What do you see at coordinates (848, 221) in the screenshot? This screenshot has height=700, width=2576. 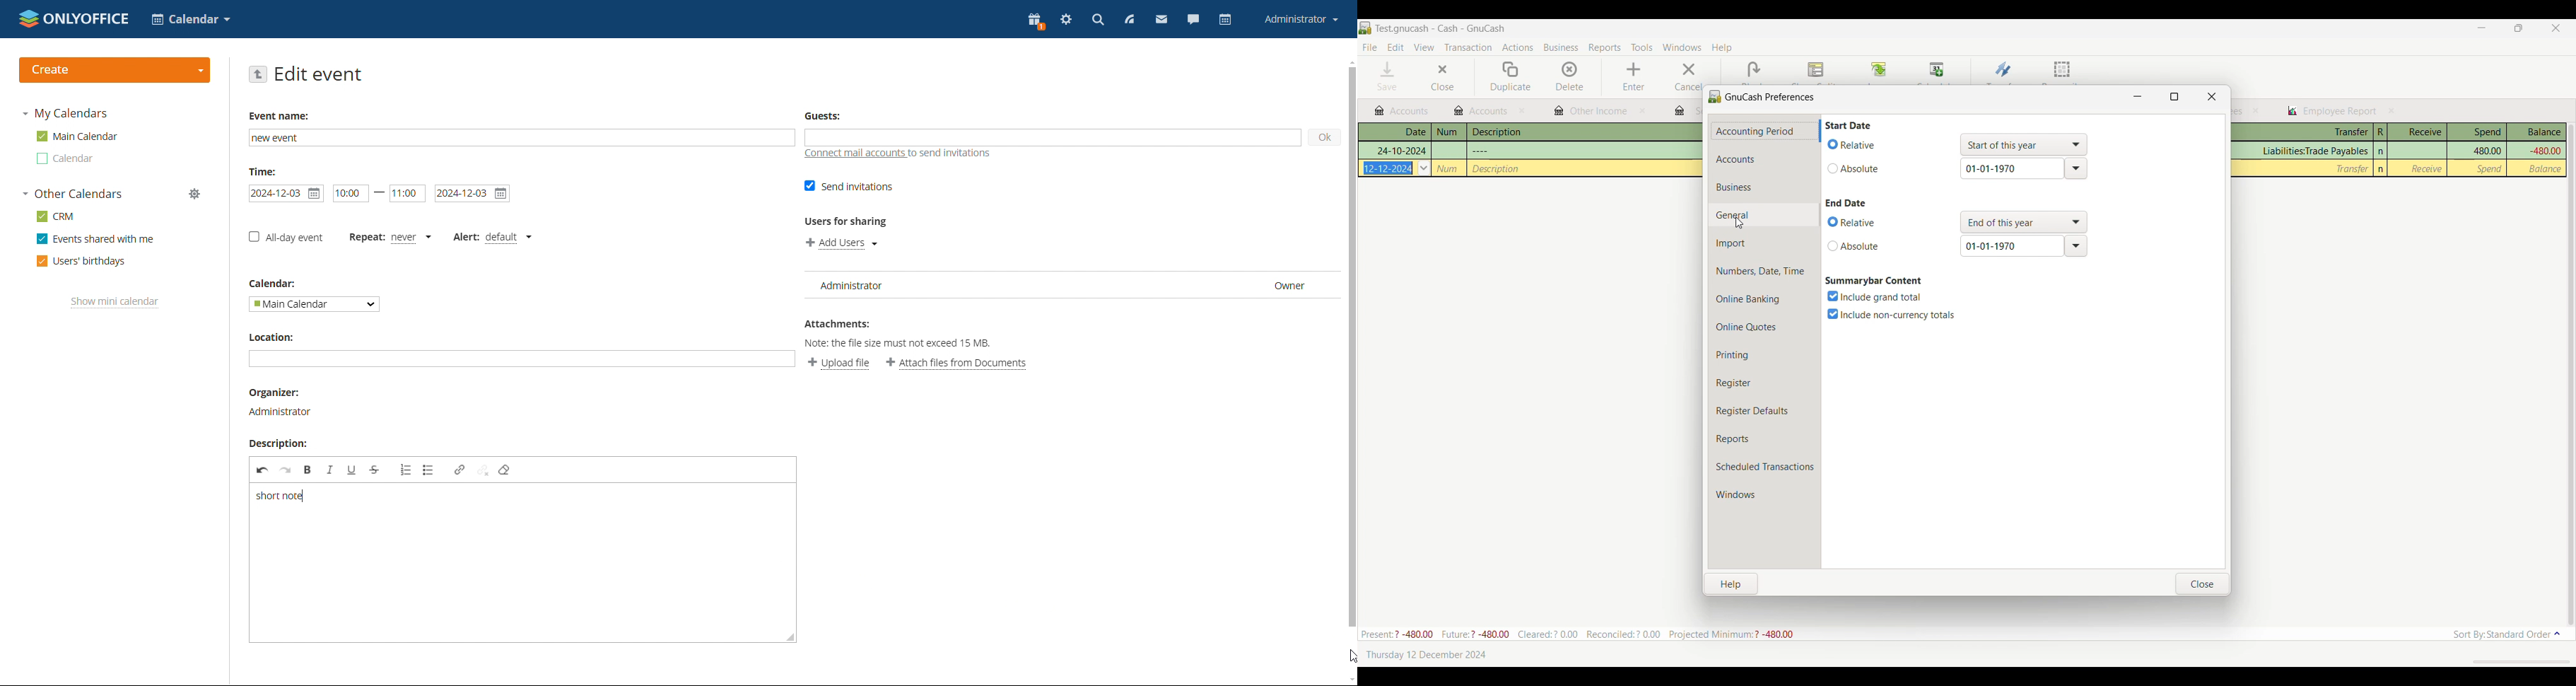 I see `Users for sharing` at bounding box center [848, 221].